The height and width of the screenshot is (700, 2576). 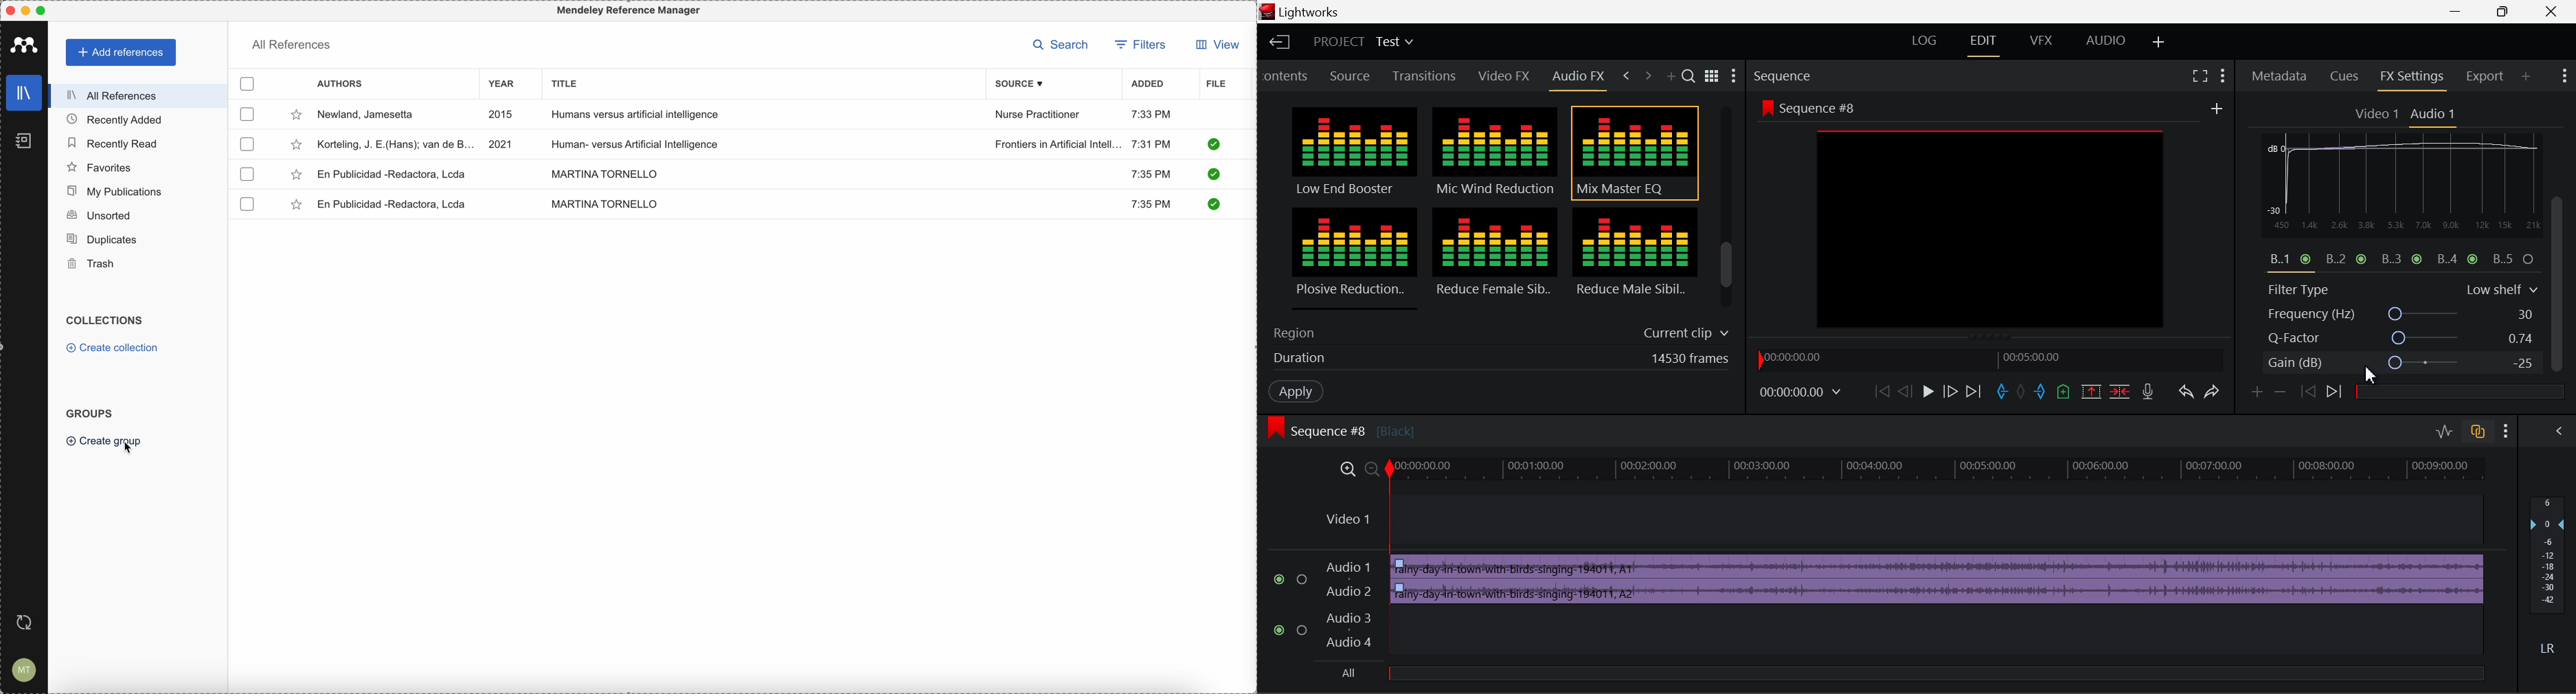 What do you see at coordinates (22, 623) in the screenshot?
I see `last sync` at bounding box center [22, 623].